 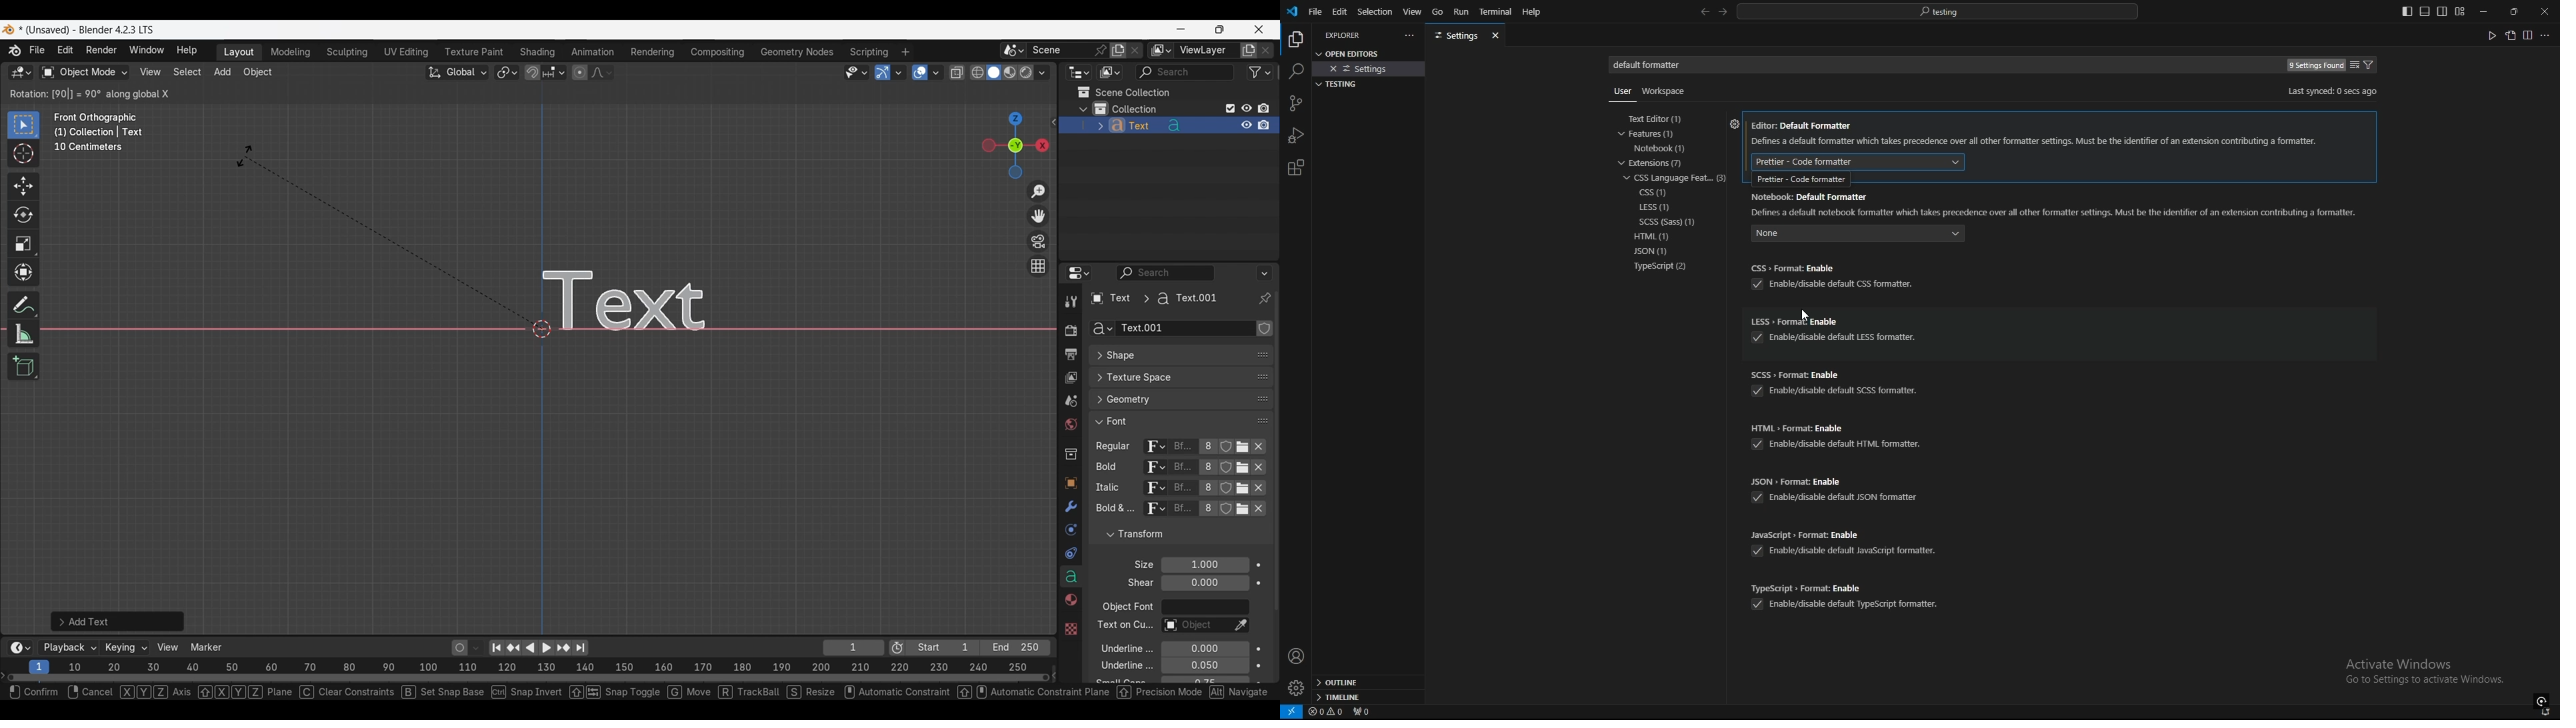 I want to click on Play animation, so click(x=537, y=648).